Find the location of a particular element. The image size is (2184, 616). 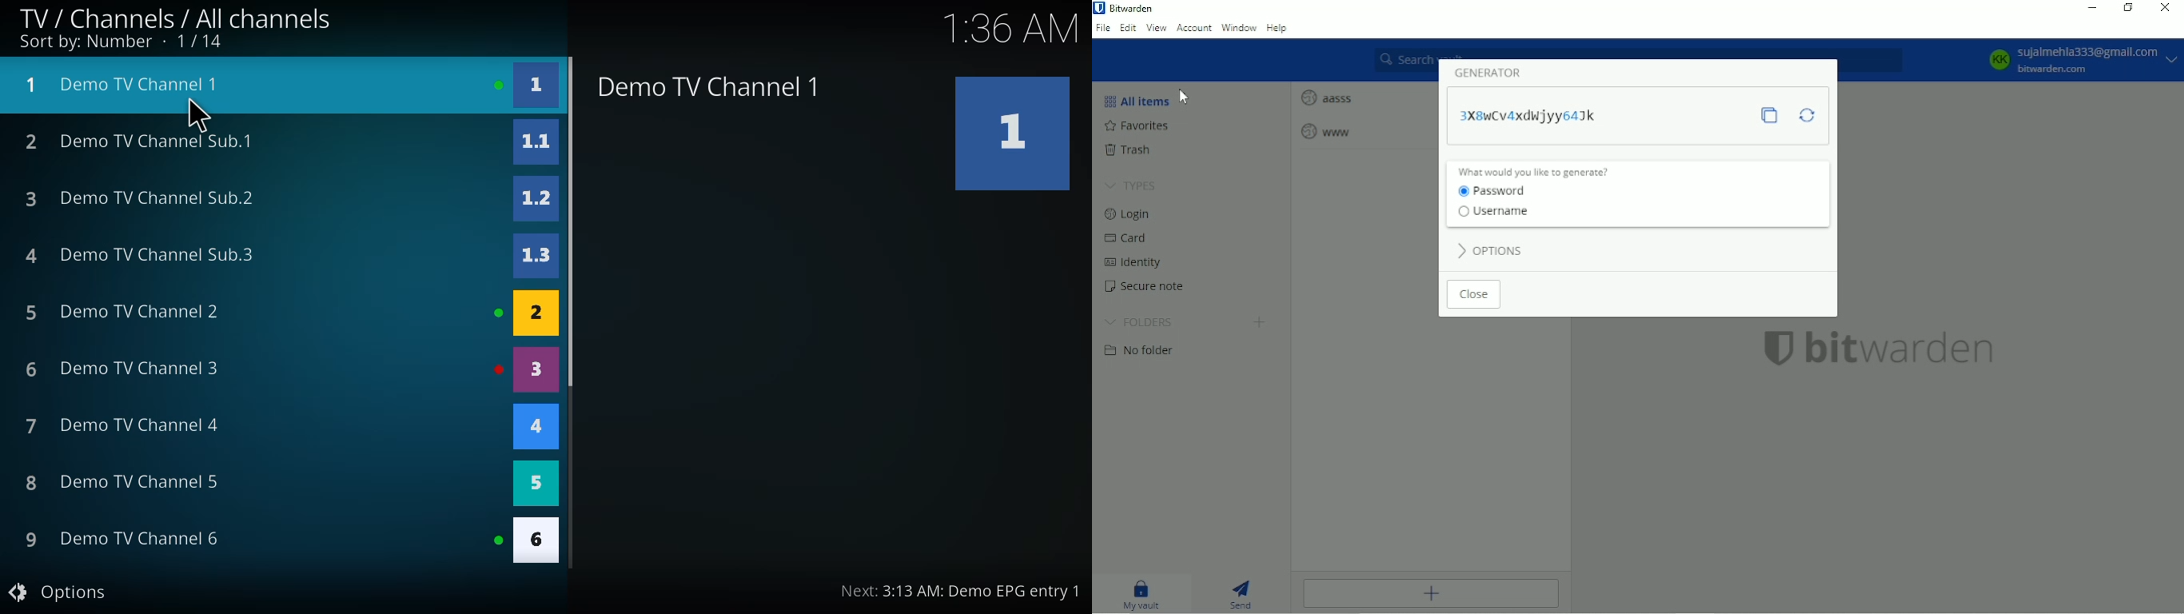

demo channel sub 1 is located at coordinates (142, 142).